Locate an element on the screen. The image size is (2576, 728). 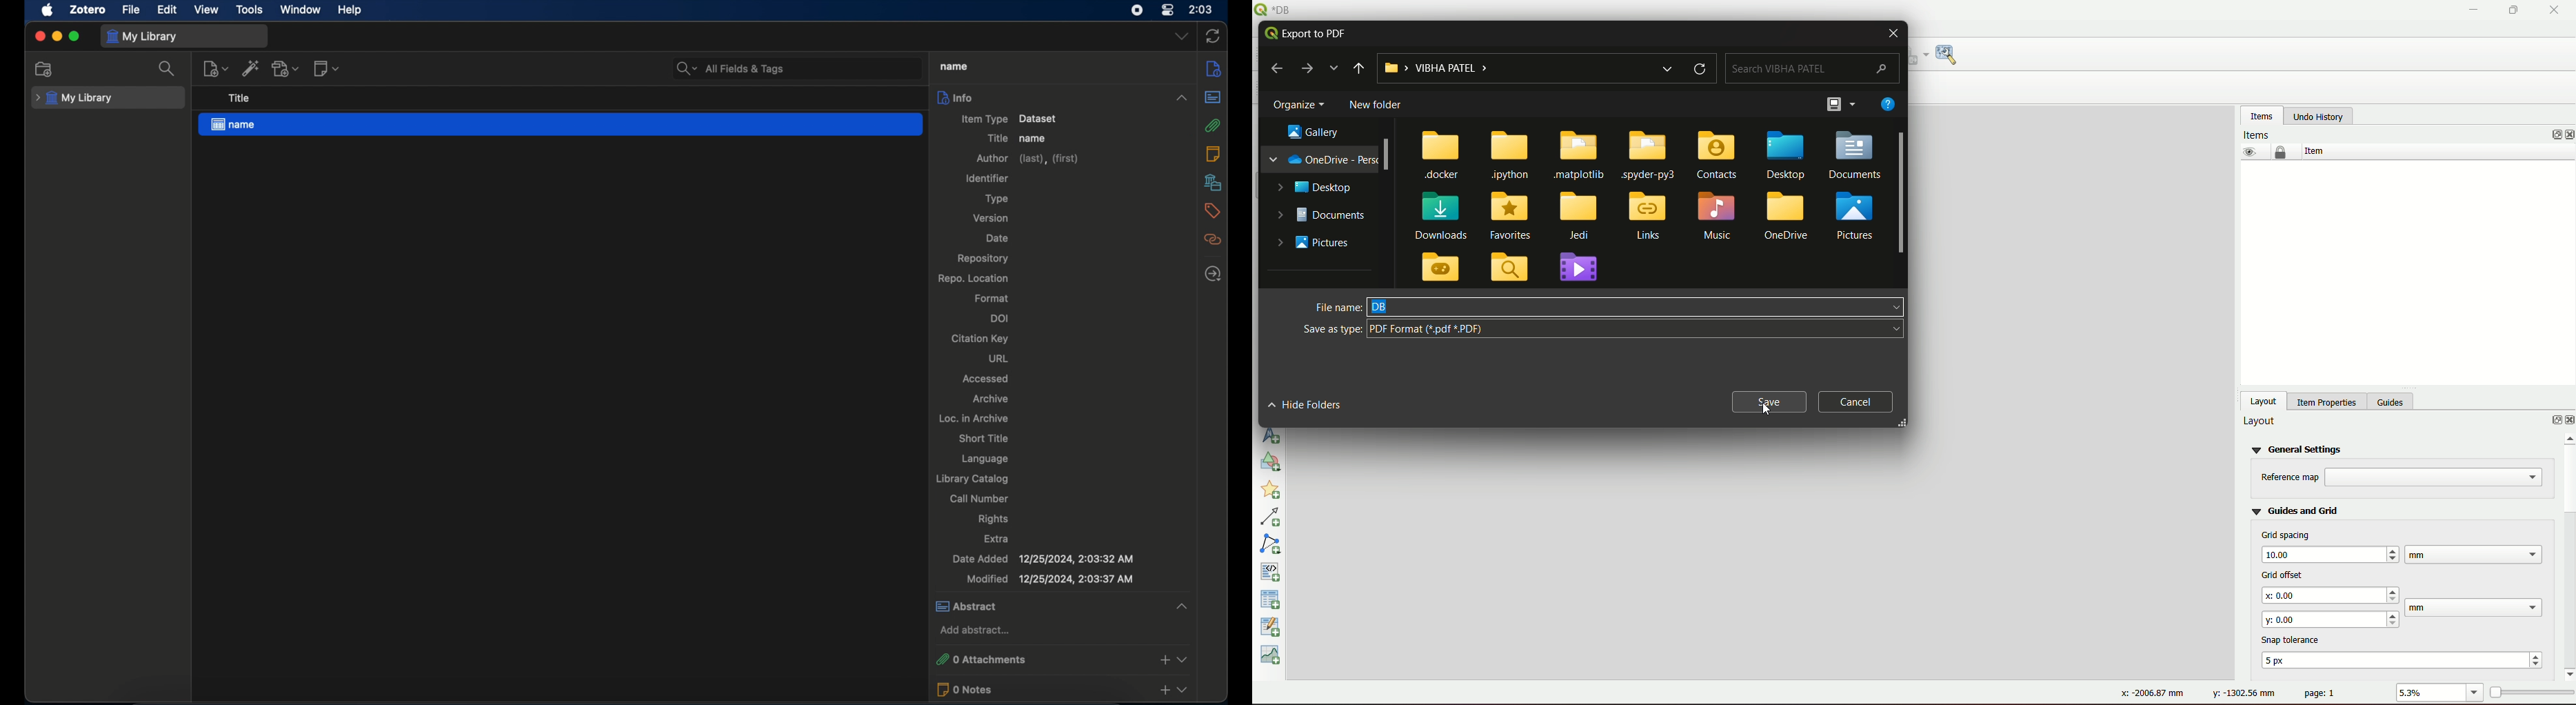
tags is located at coordinates (1214, 211).